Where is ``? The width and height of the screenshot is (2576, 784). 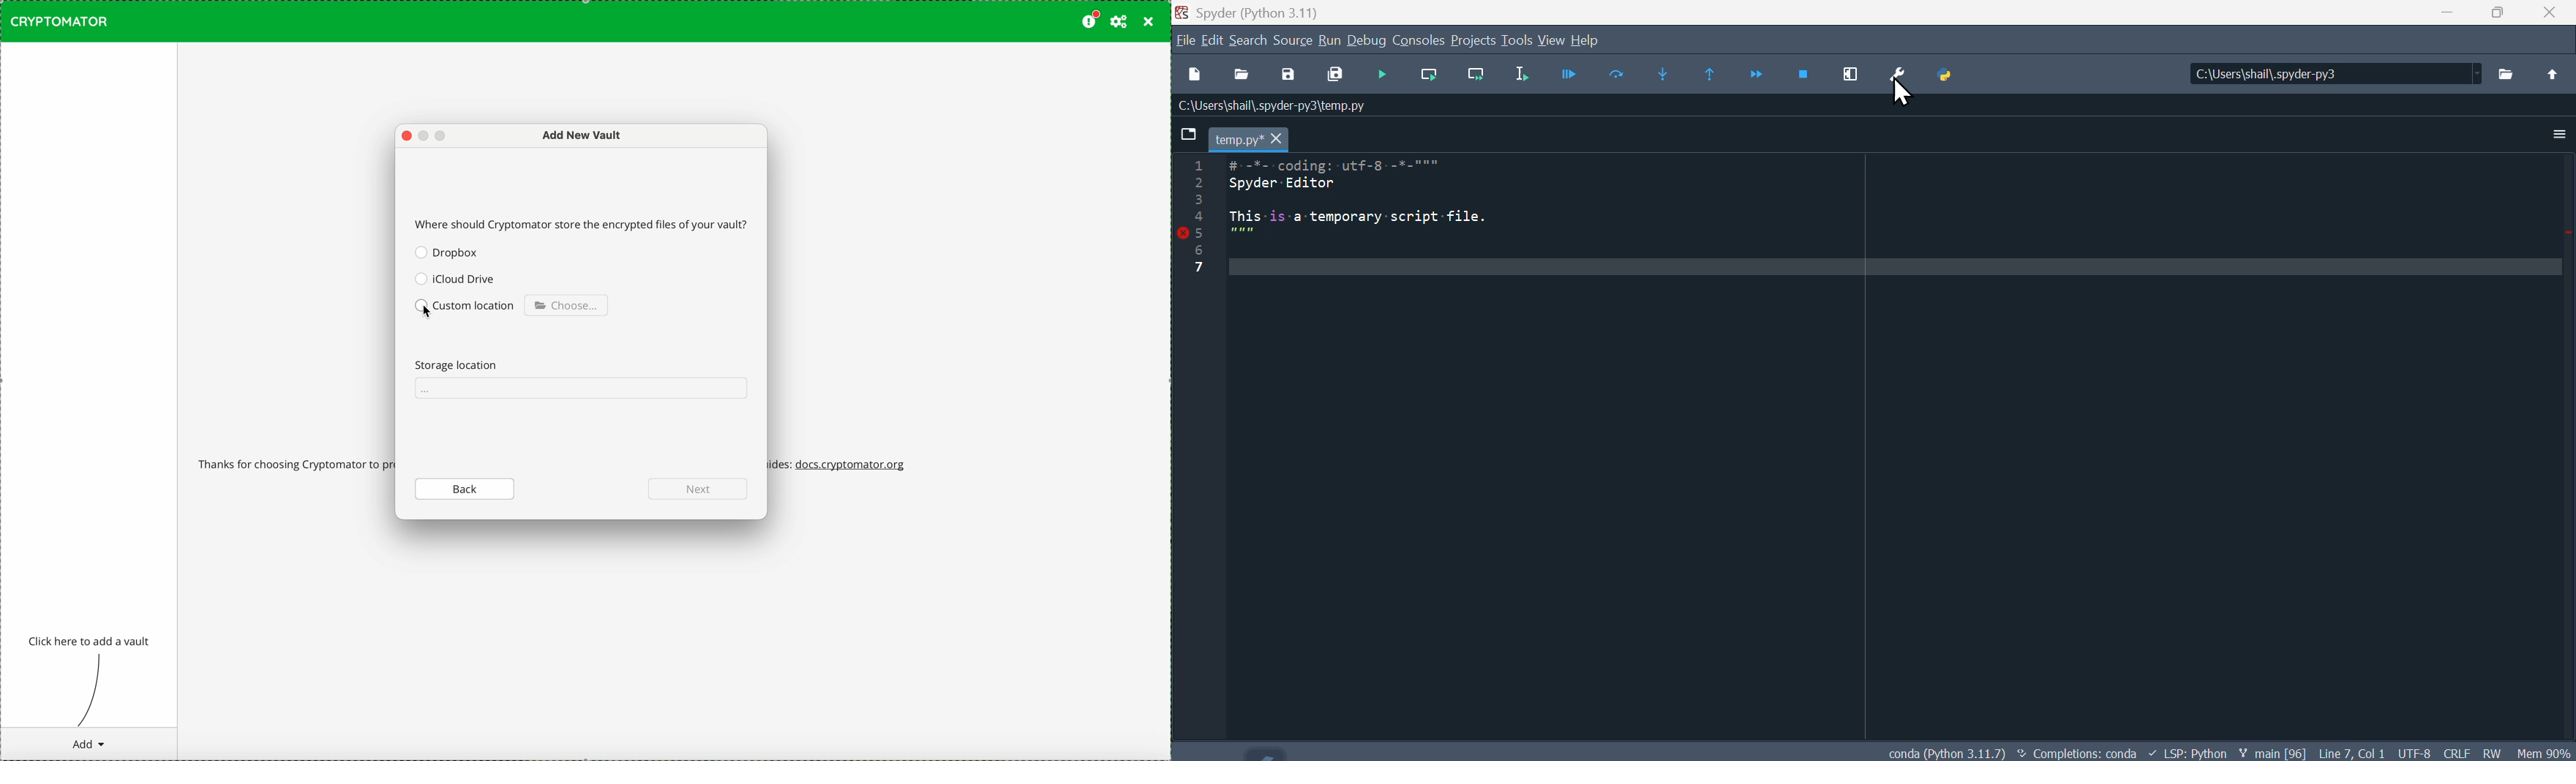  is located at coordinates (1213, 41).